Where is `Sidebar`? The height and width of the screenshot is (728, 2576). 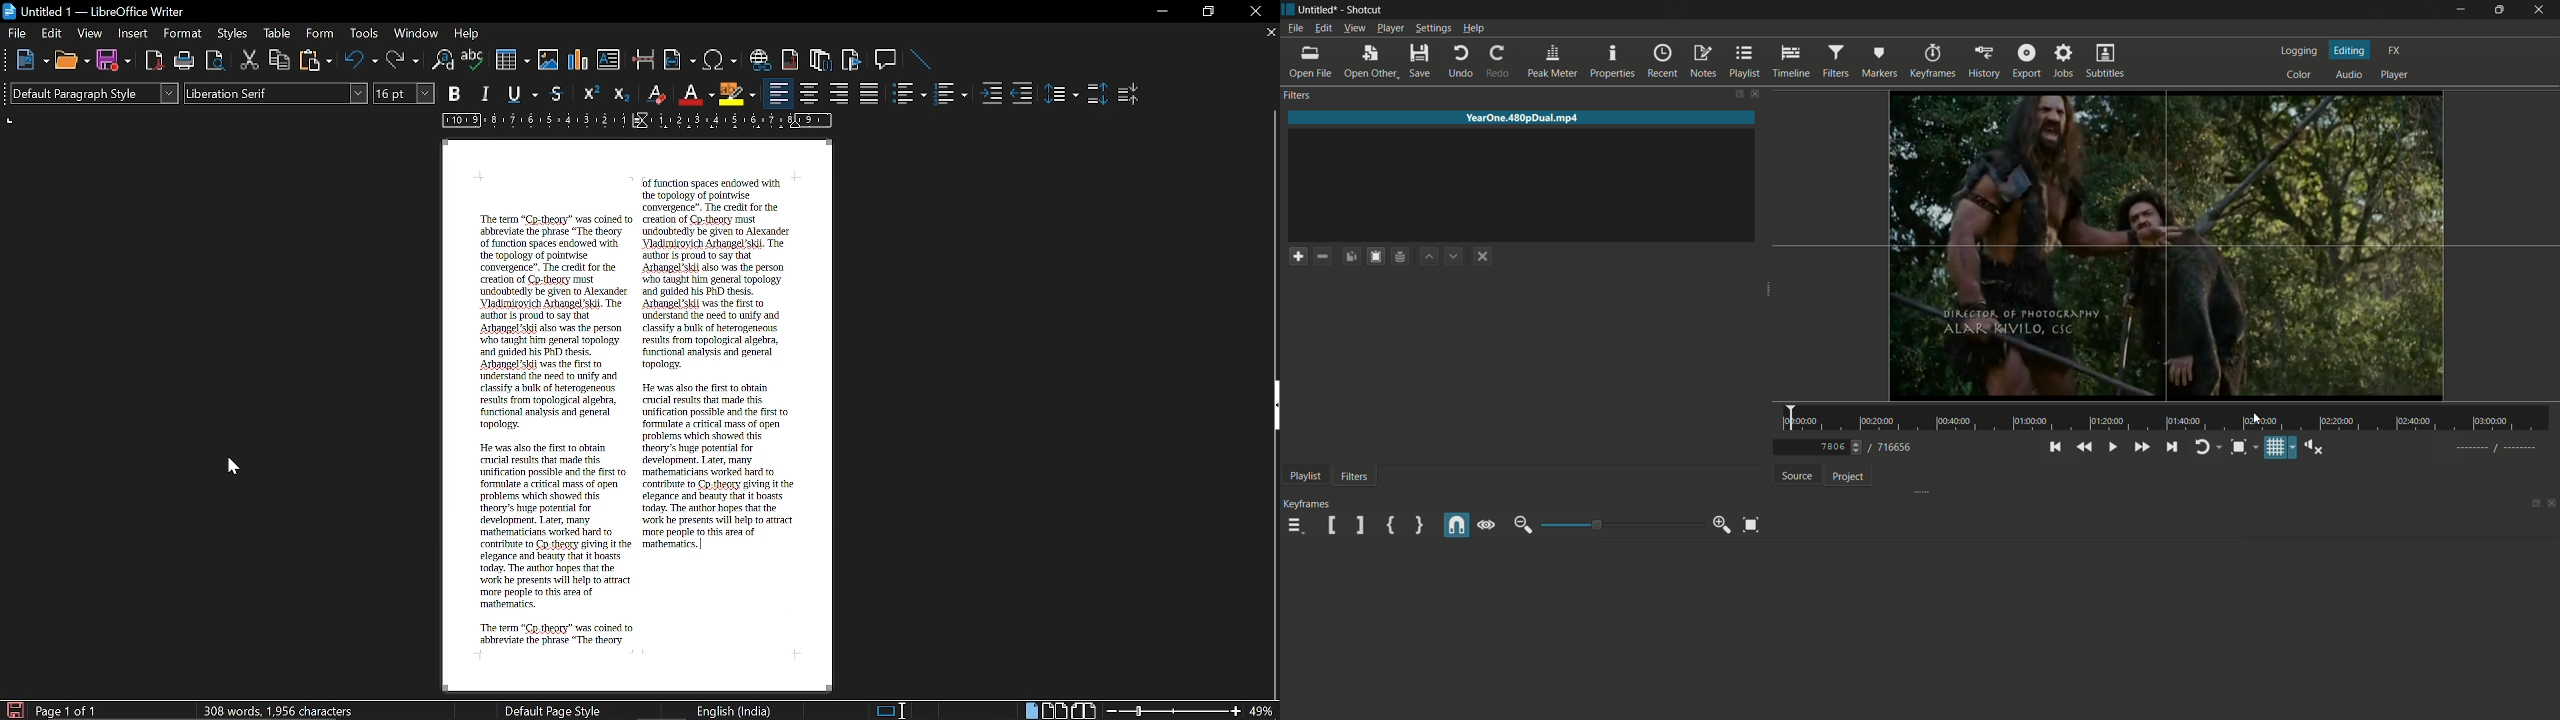
Sidebar is located at coordinates (1272, 407).